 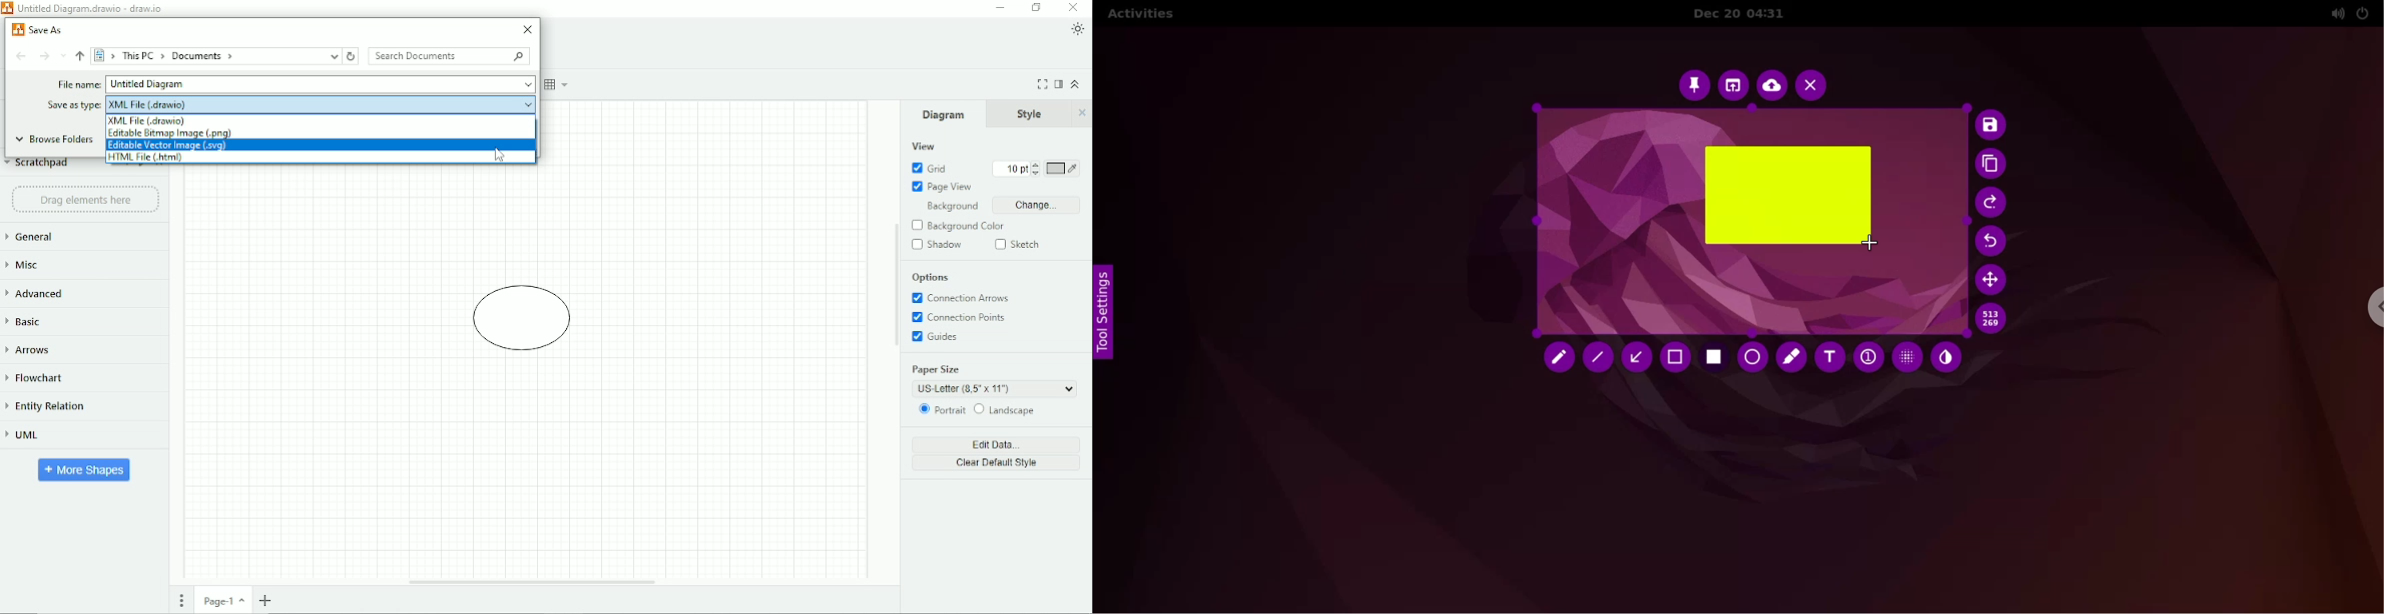 What do you see at coordinates (24, 436) in the screenshot?
I see `UML` at bounding box center [24, 436].